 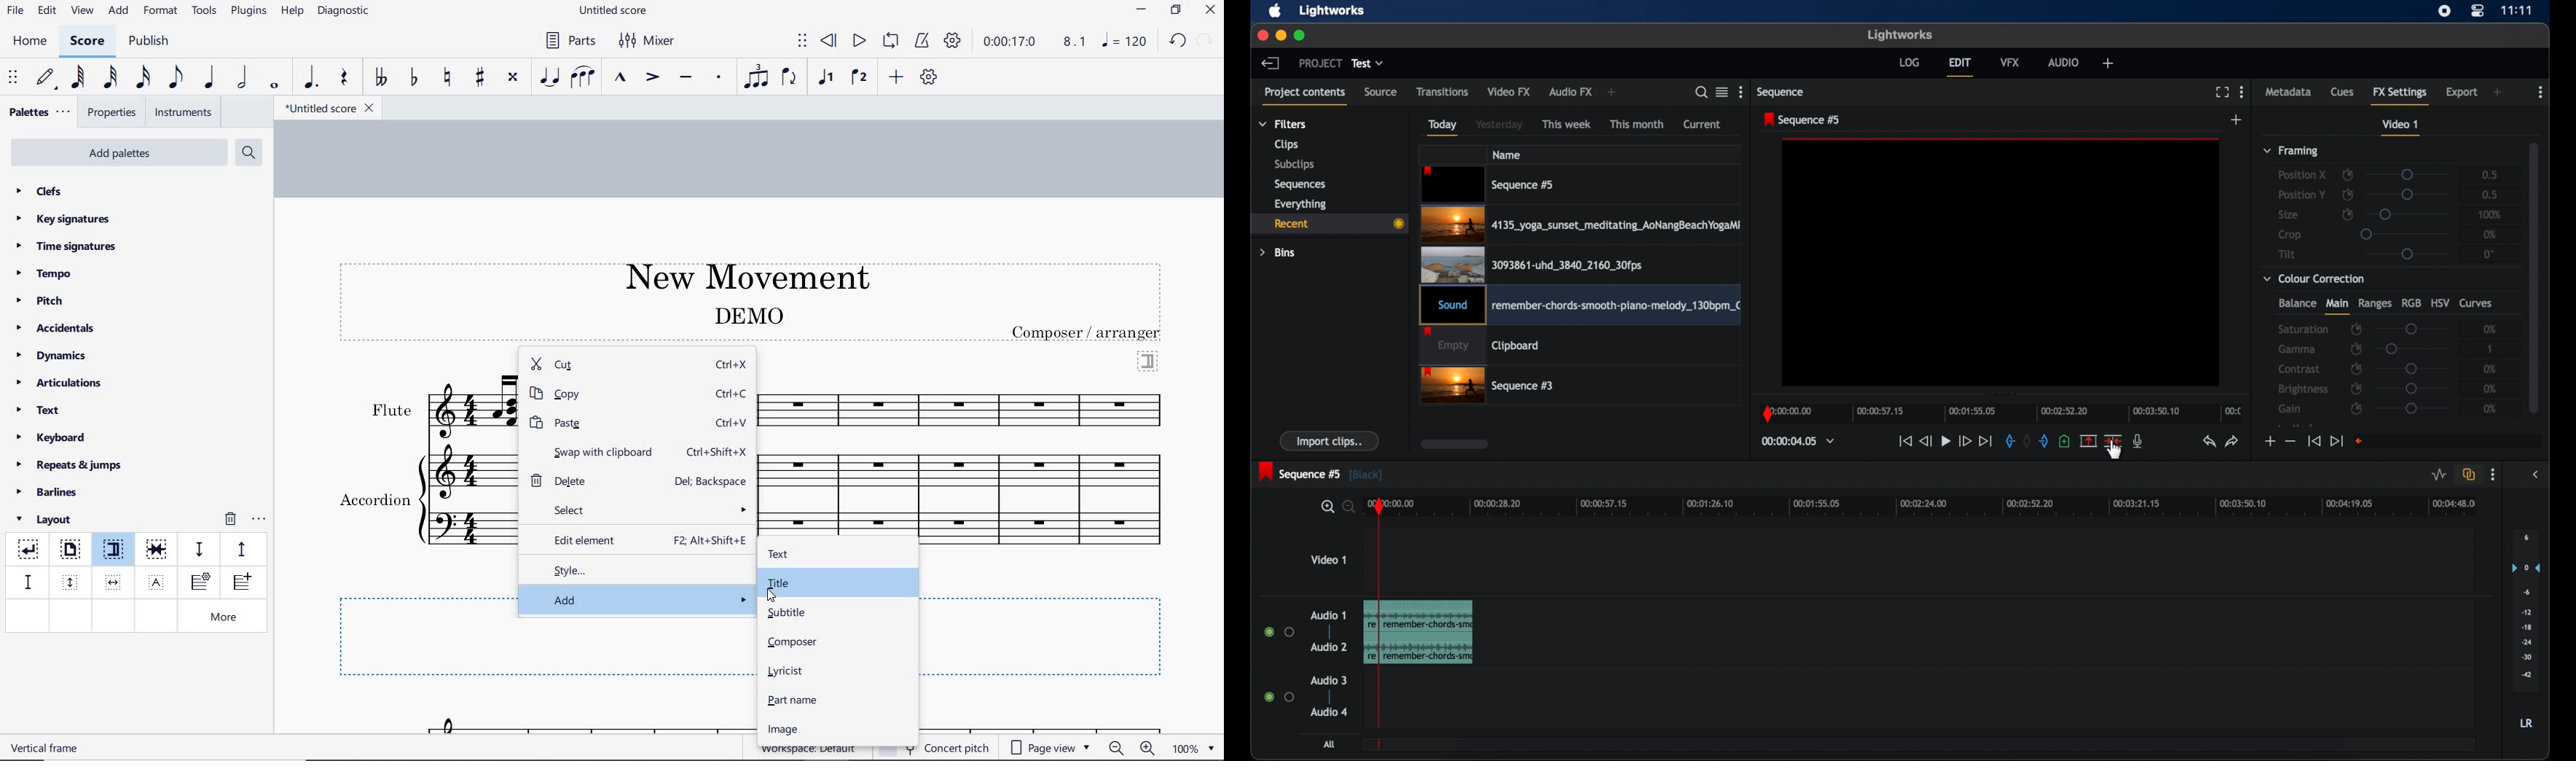 I want to click on minimize, so click(x=1280, y=37).